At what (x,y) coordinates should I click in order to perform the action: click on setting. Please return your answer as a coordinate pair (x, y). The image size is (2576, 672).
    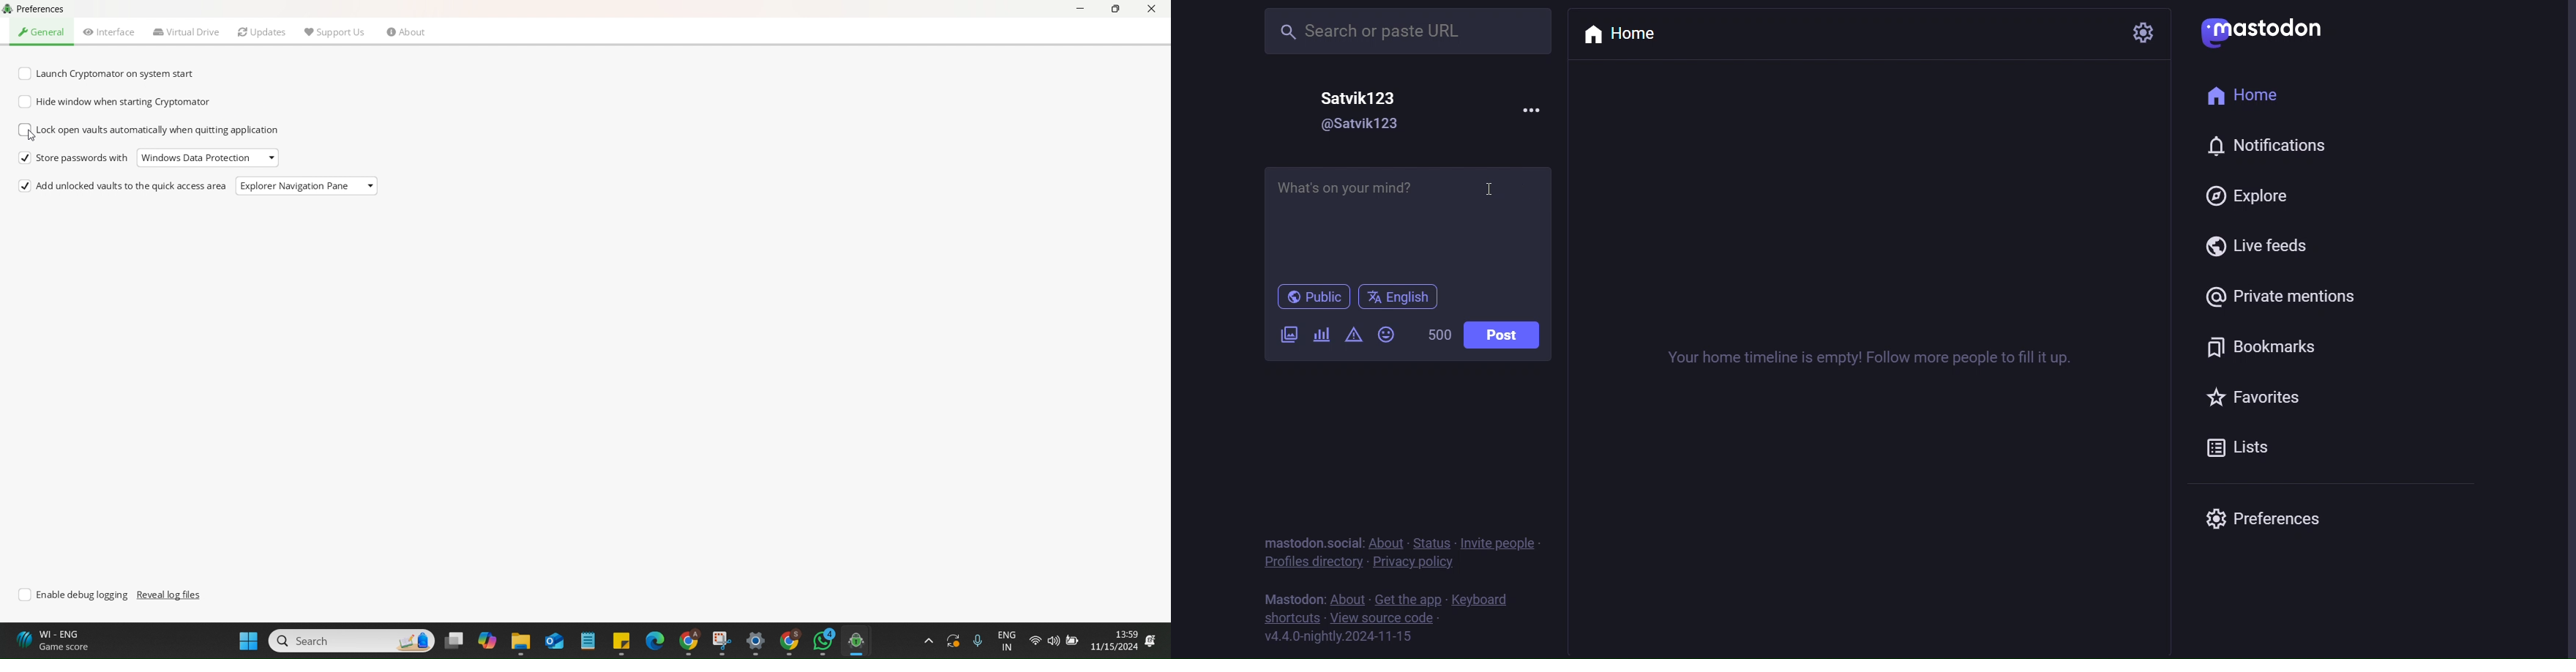
    Looking at the image, I should click on (2142, 32).